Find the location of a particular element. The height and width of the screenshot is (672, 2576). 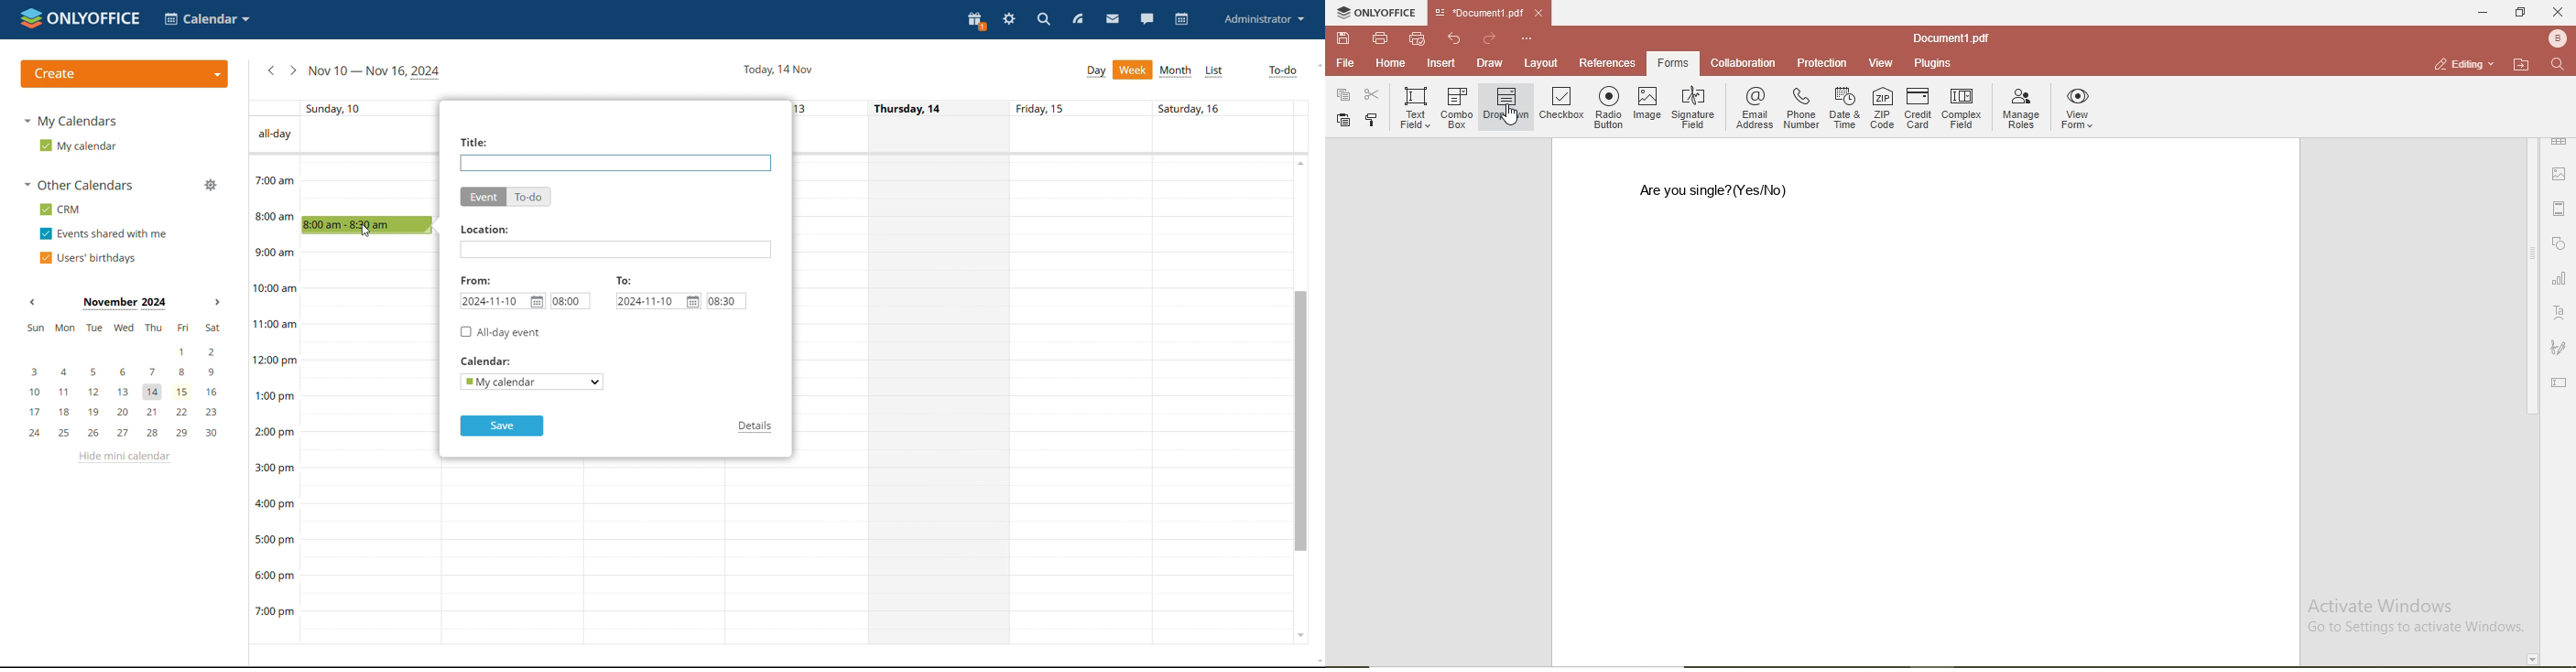

save is located at coordinates (1343, 38).